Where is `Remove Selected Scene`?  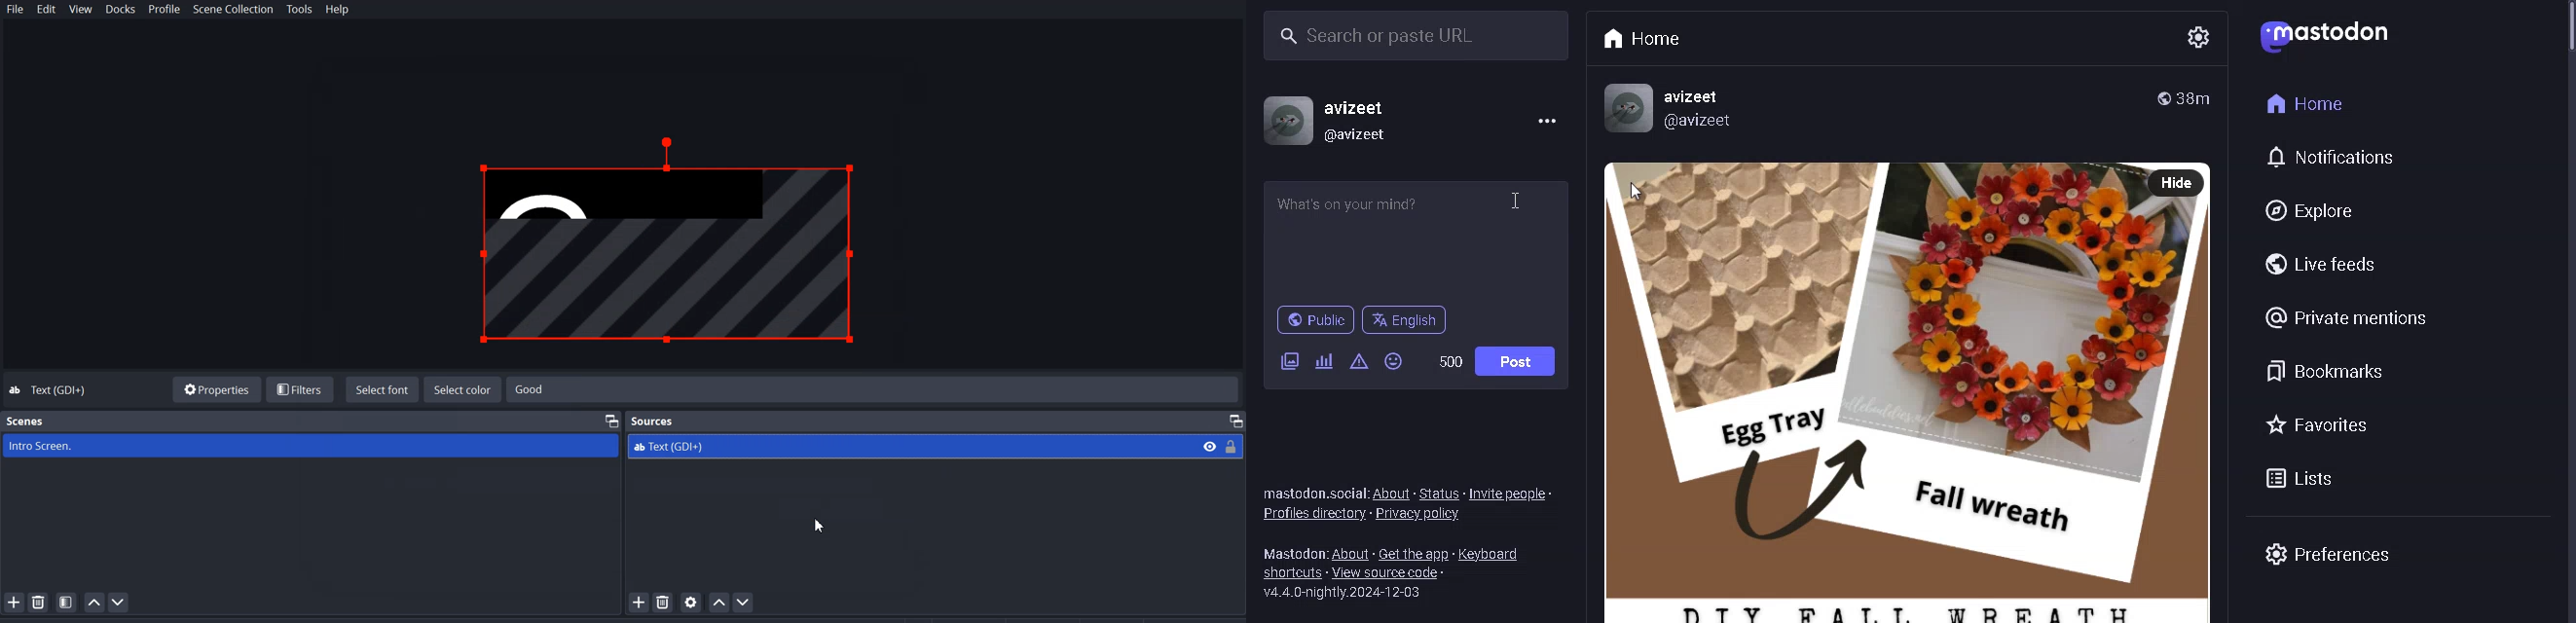
Remove Selected Scene is located at coordinates (39, 602).